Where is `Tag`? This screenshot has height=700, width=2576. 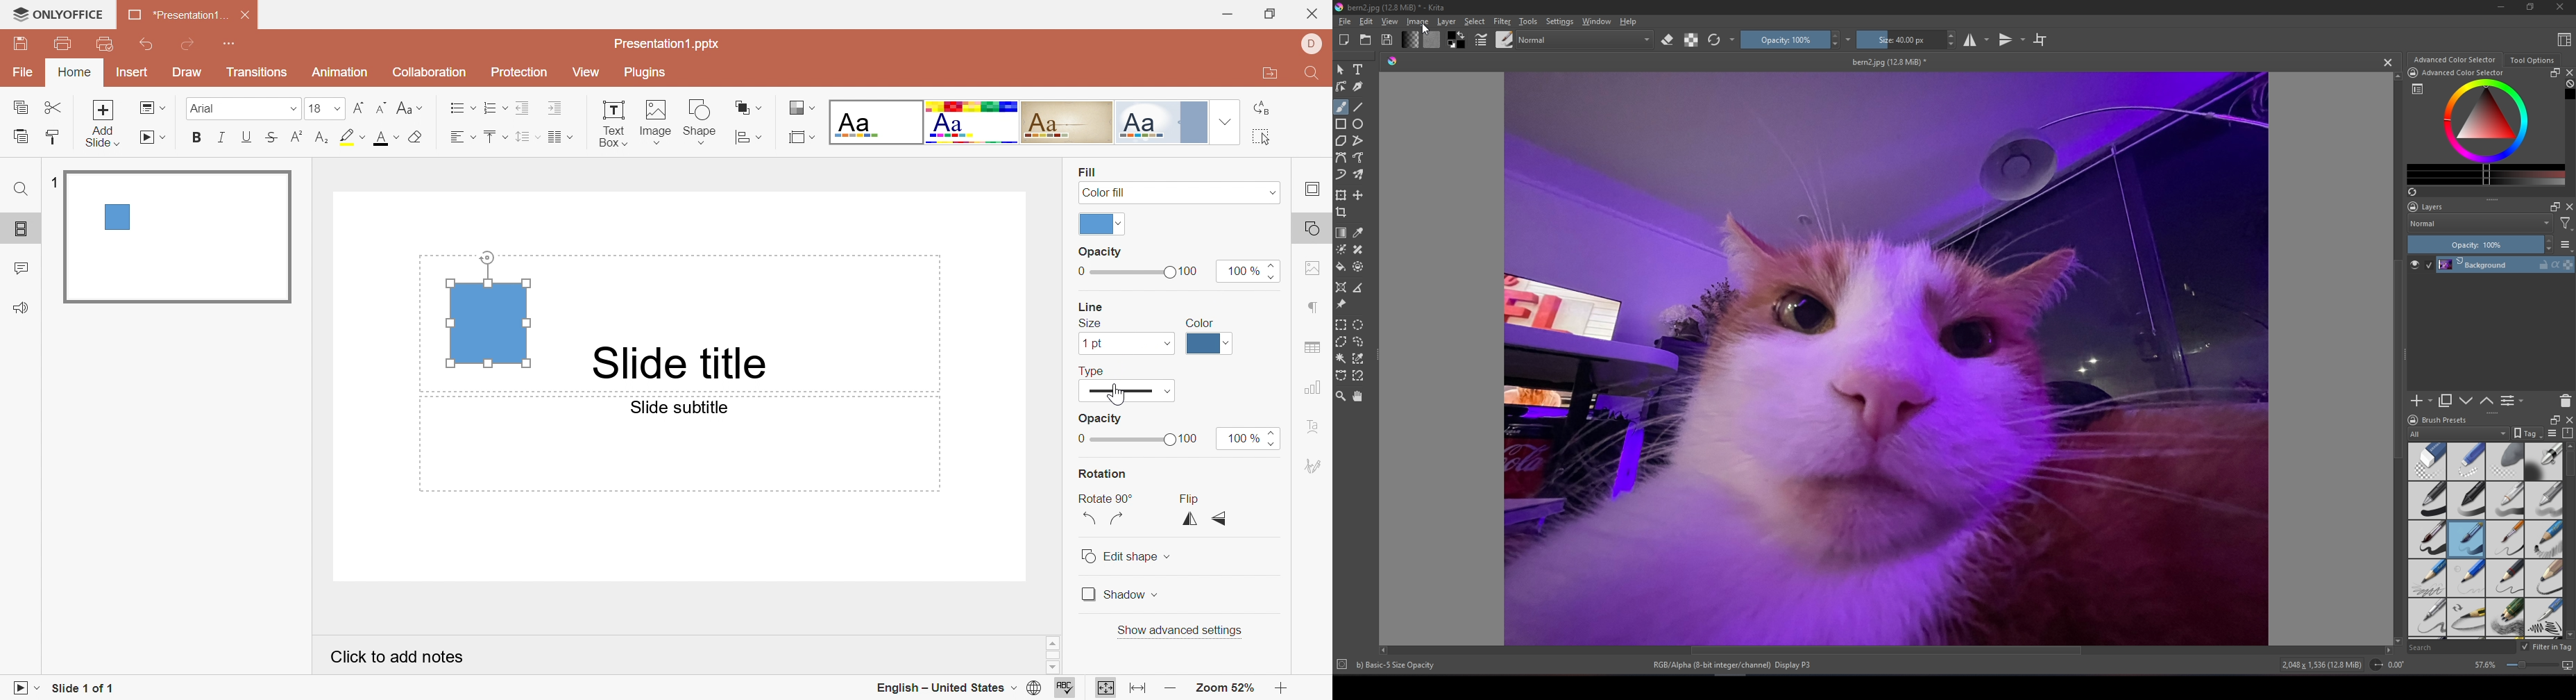 Tag is located at coordinates (2529, 434).